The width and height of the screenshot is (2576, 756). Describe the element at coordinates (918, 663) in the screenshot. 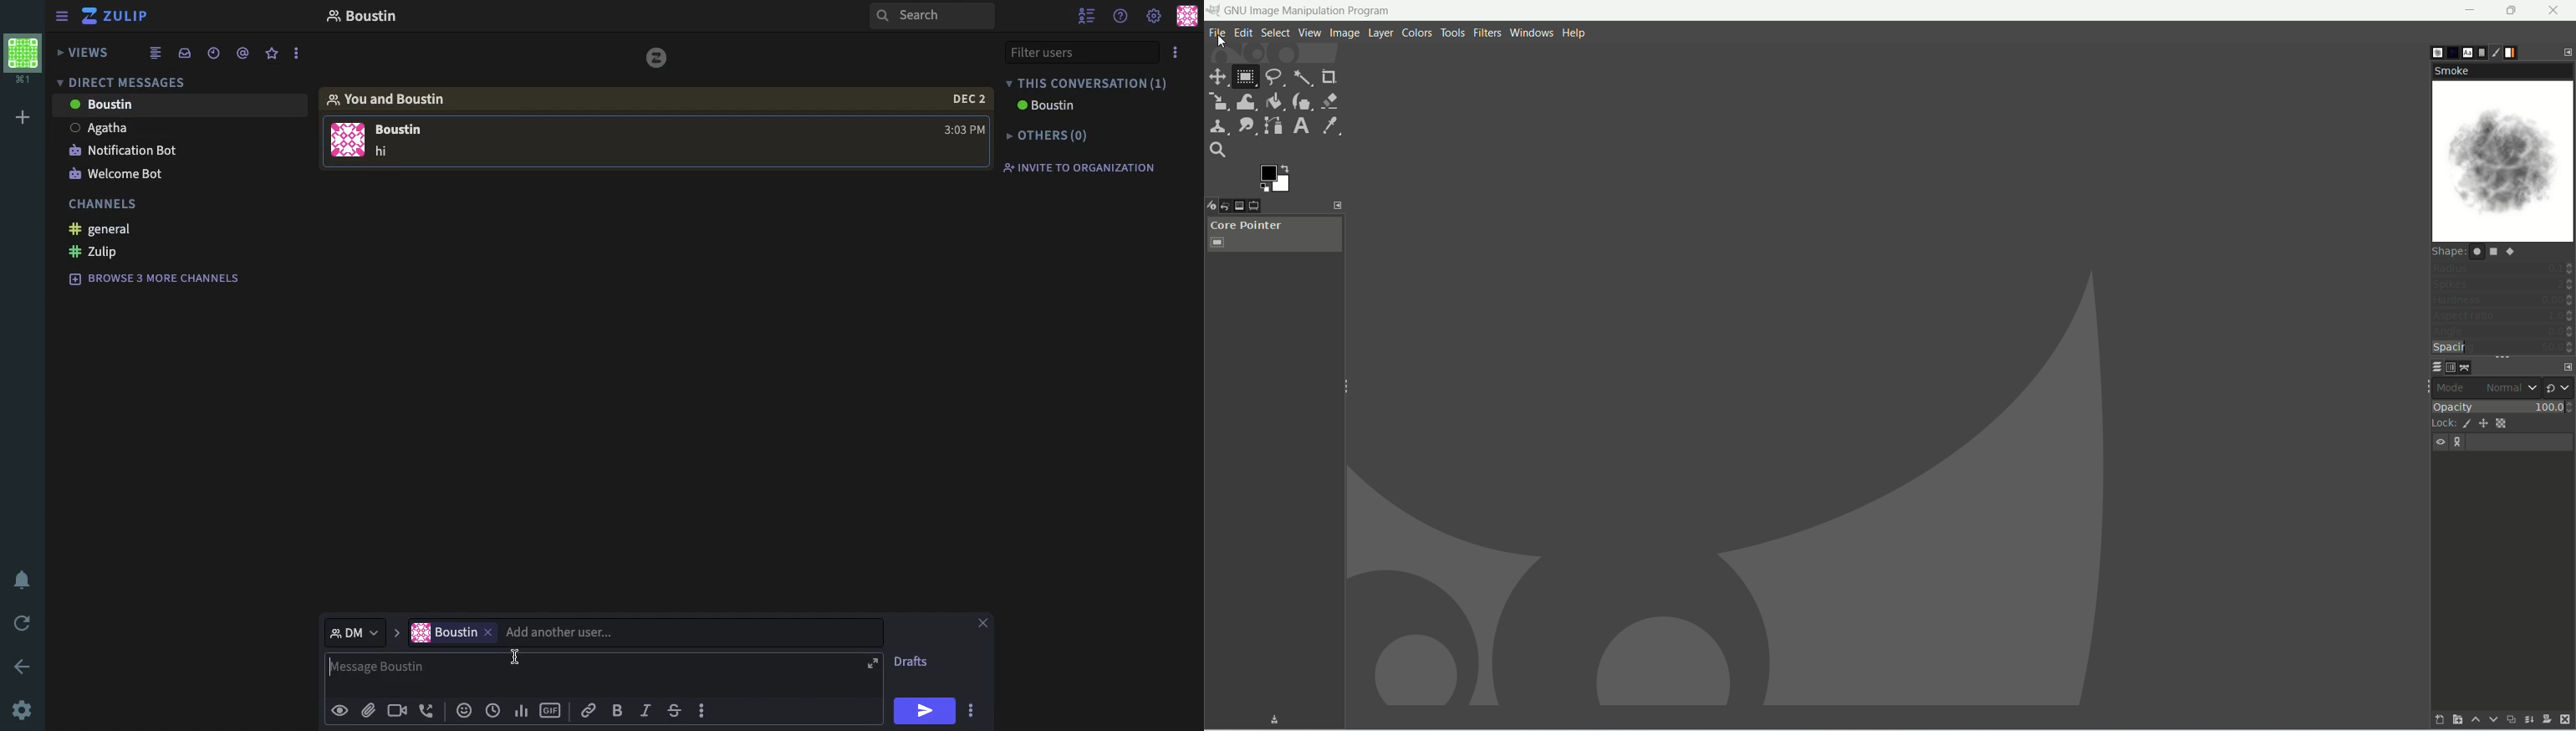

I see `drafts` at that location.